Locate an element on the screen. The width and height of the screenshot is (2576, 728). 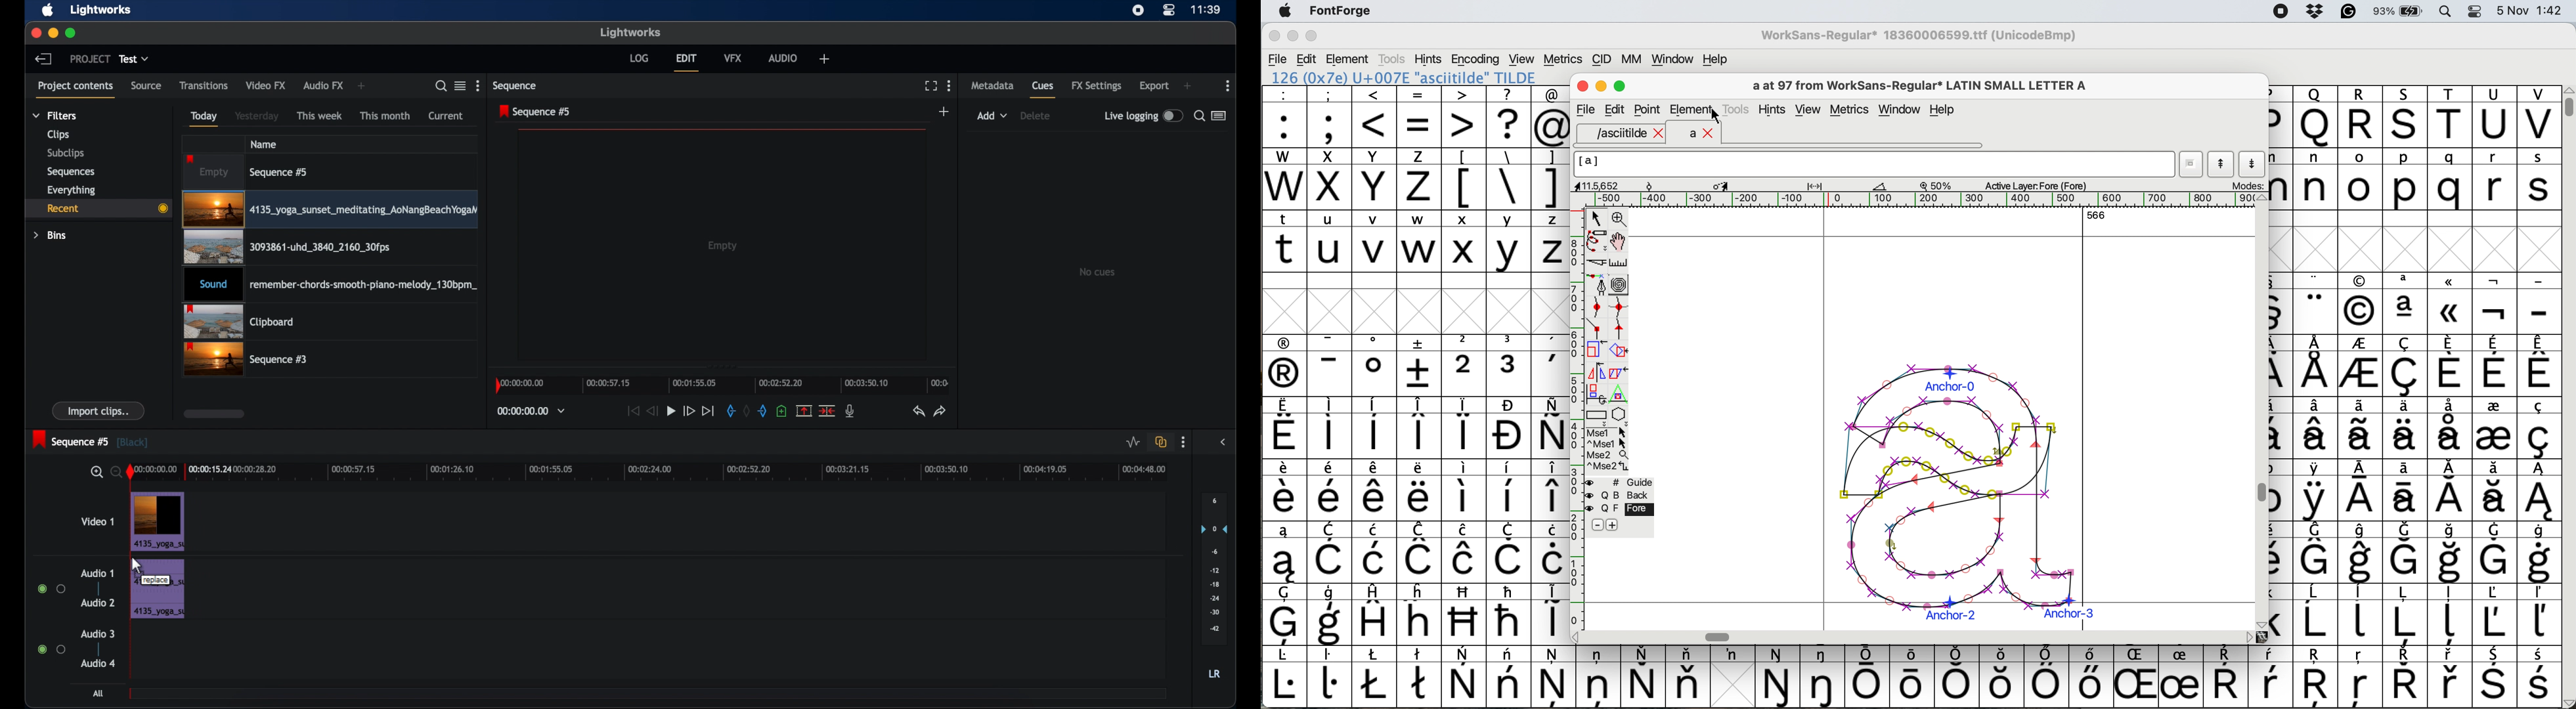
cursor is located at coordinates (1716, 117).